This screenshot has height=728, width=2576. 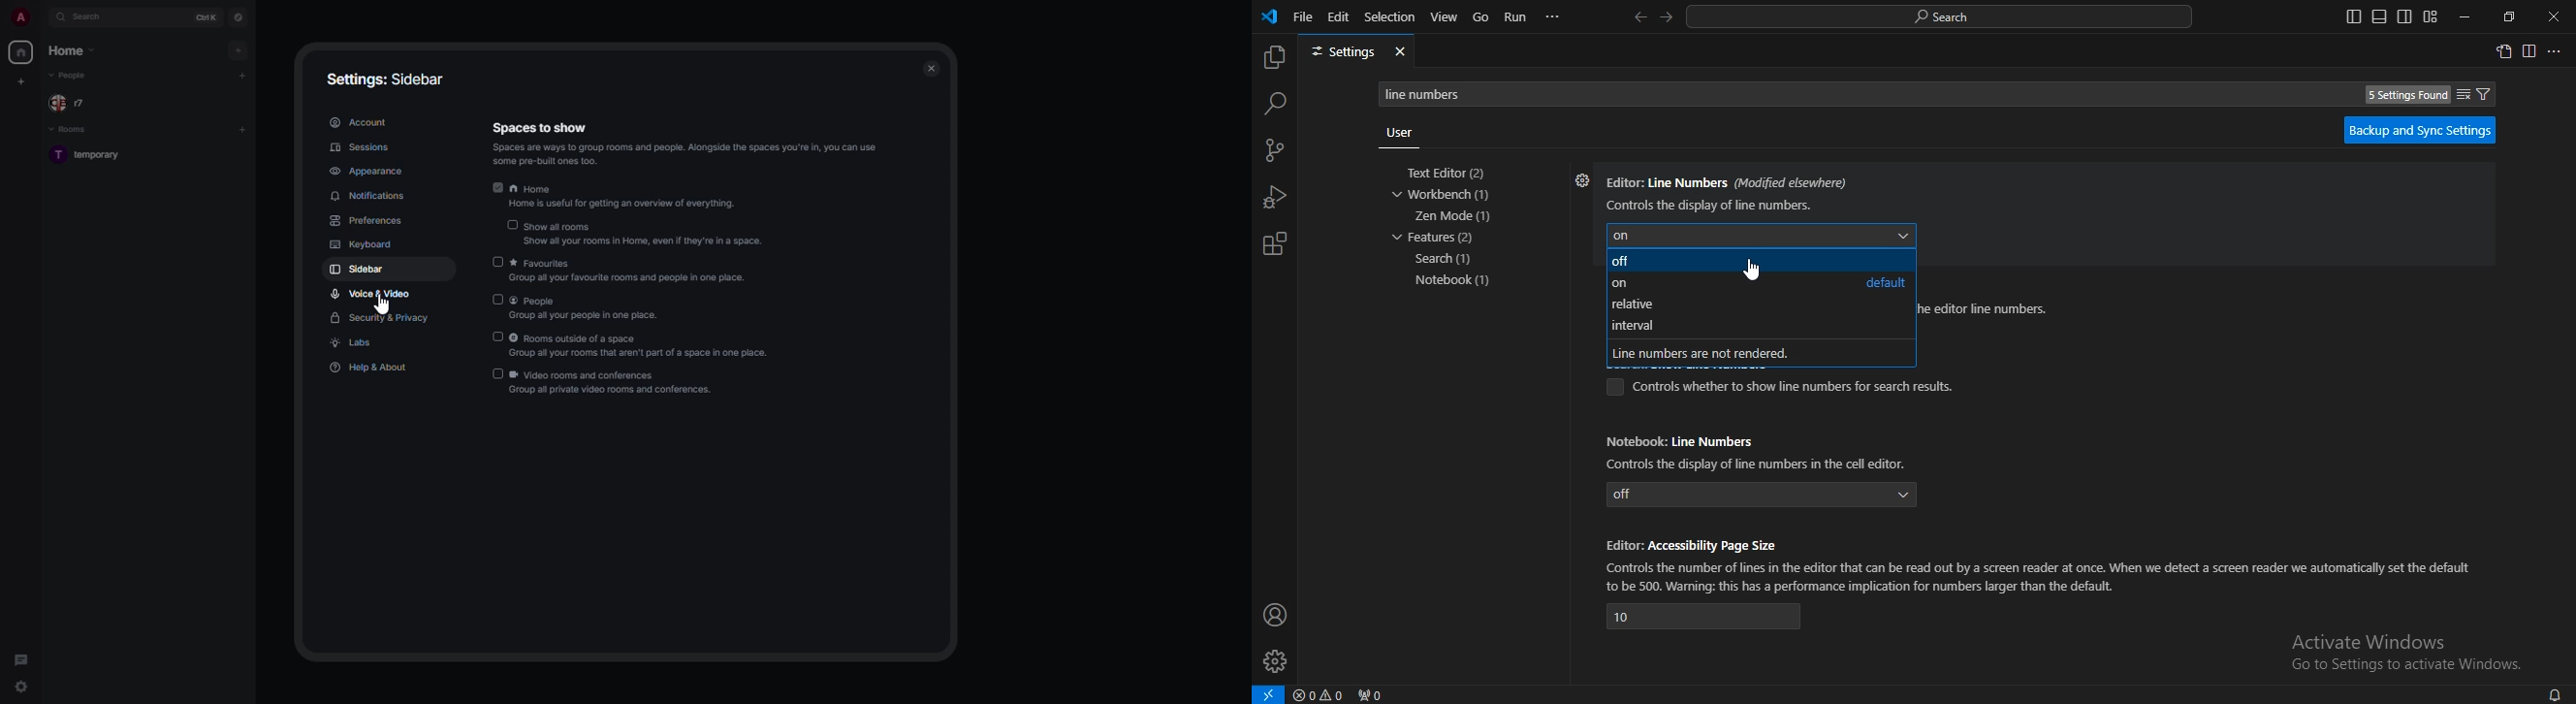 I want to click on show all rooms, so click(x=643, y=234).